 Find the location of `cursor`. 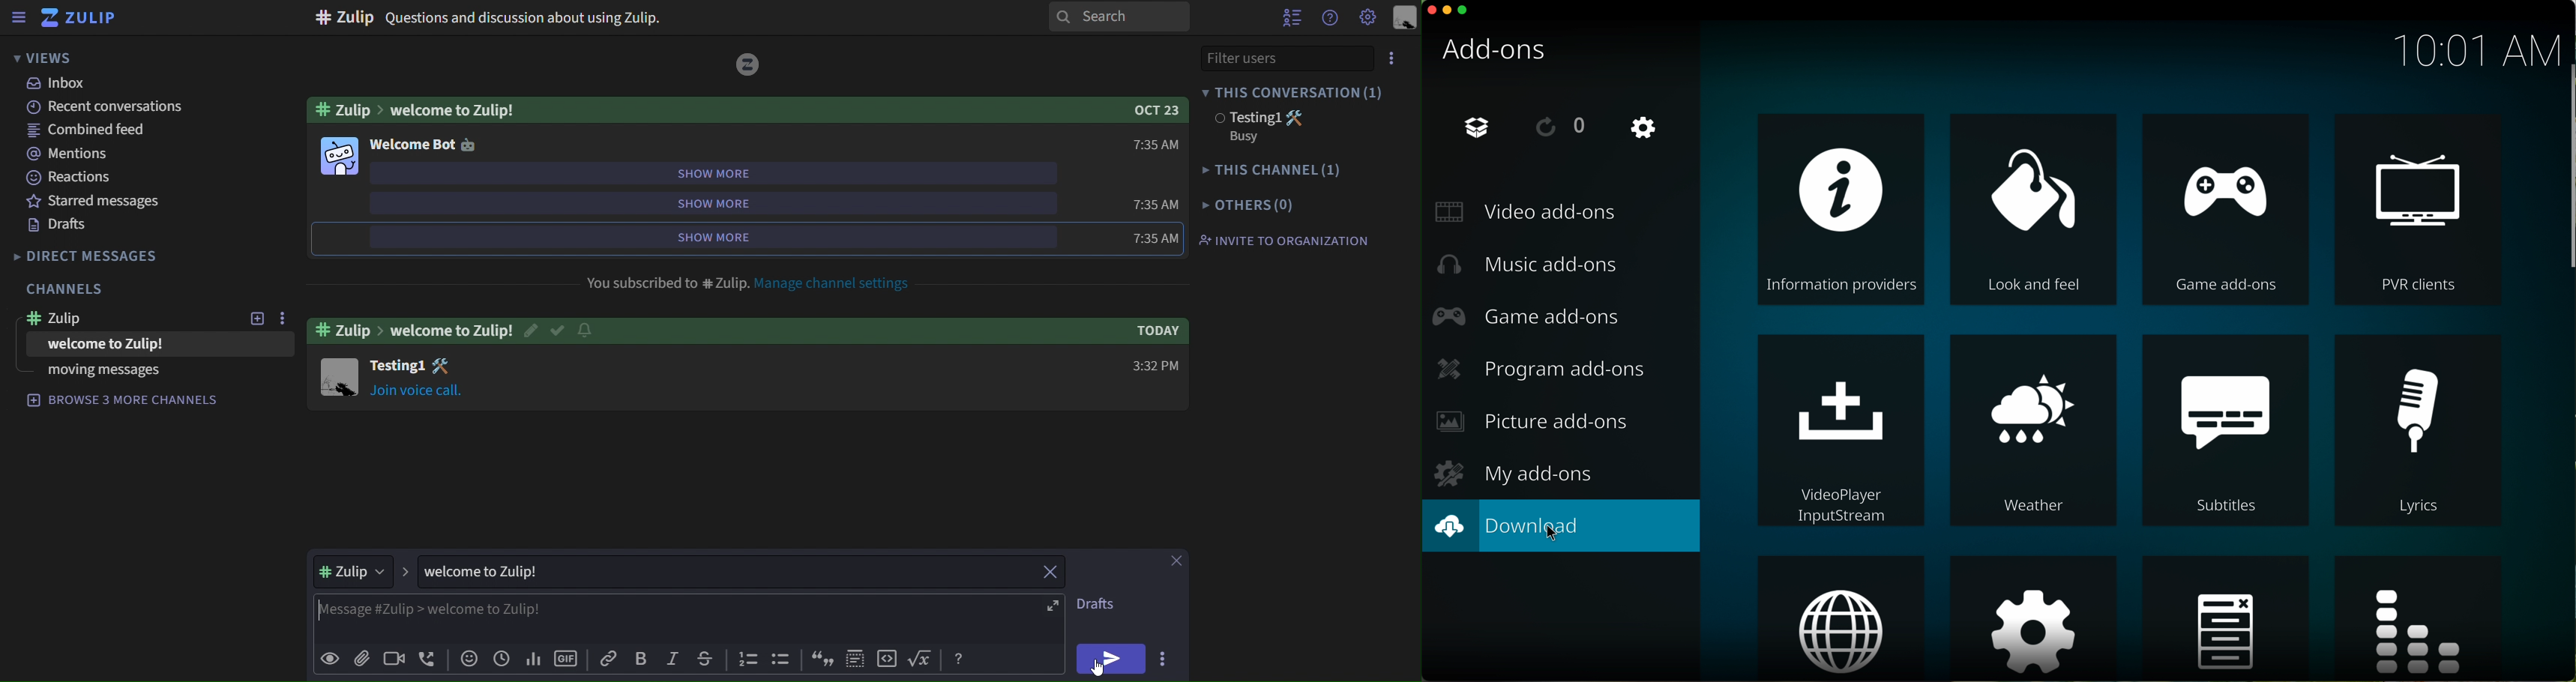

cursor is located at coordinates (1555, 537).